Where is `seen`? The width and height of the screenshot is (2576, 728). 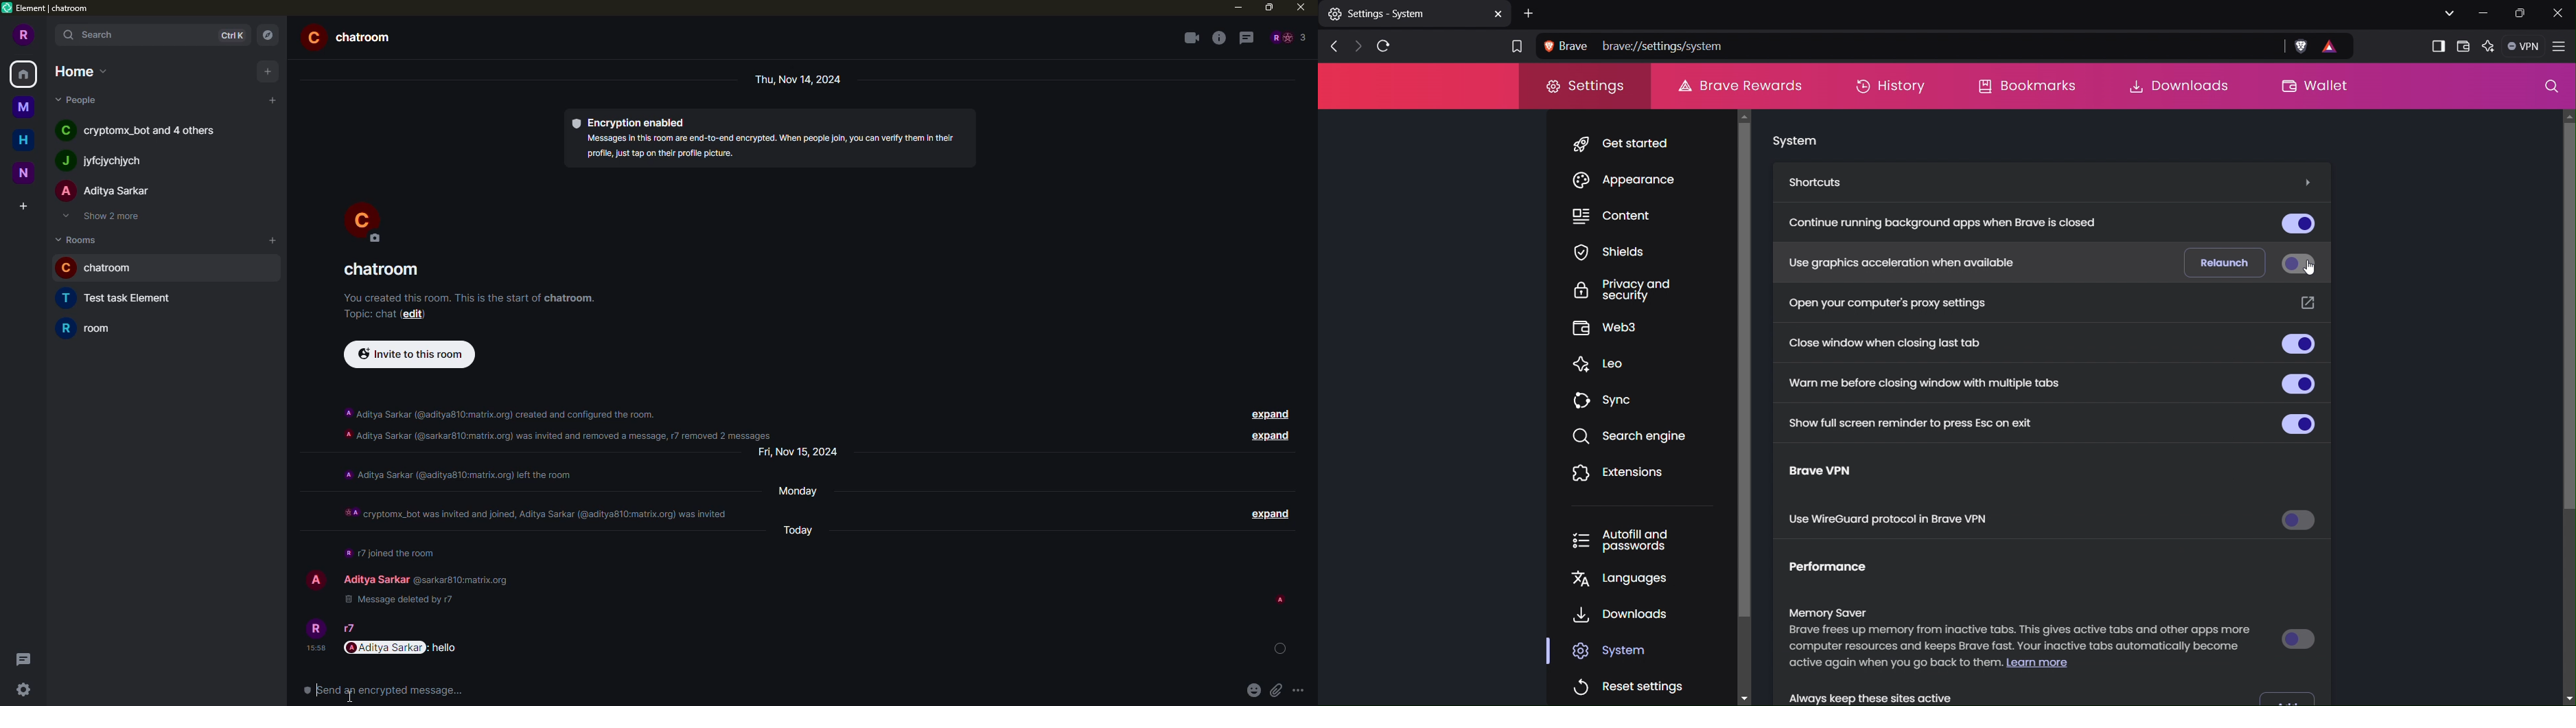
seen is located at coordinates (1282, 600).